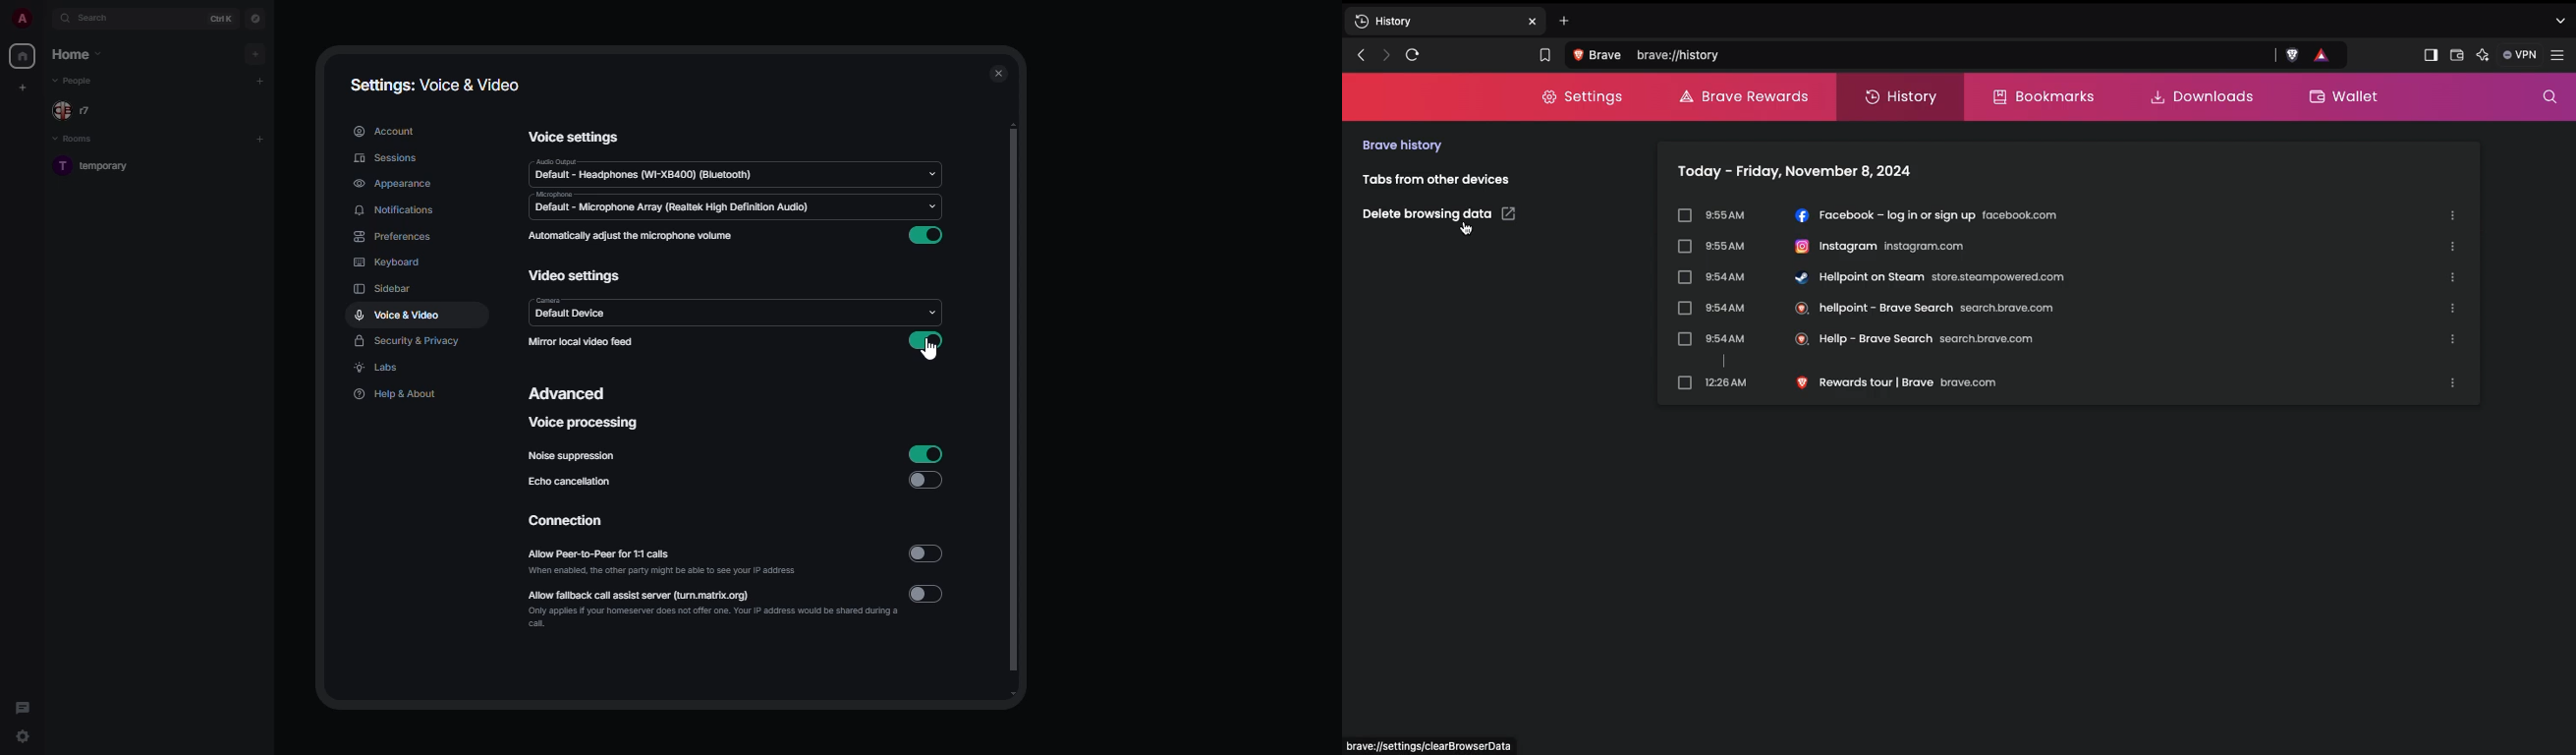 The image size is (2576, 756). Describe the element at coordinates (1412, 54) in the screenshot. I see `Refresh page` at that location.